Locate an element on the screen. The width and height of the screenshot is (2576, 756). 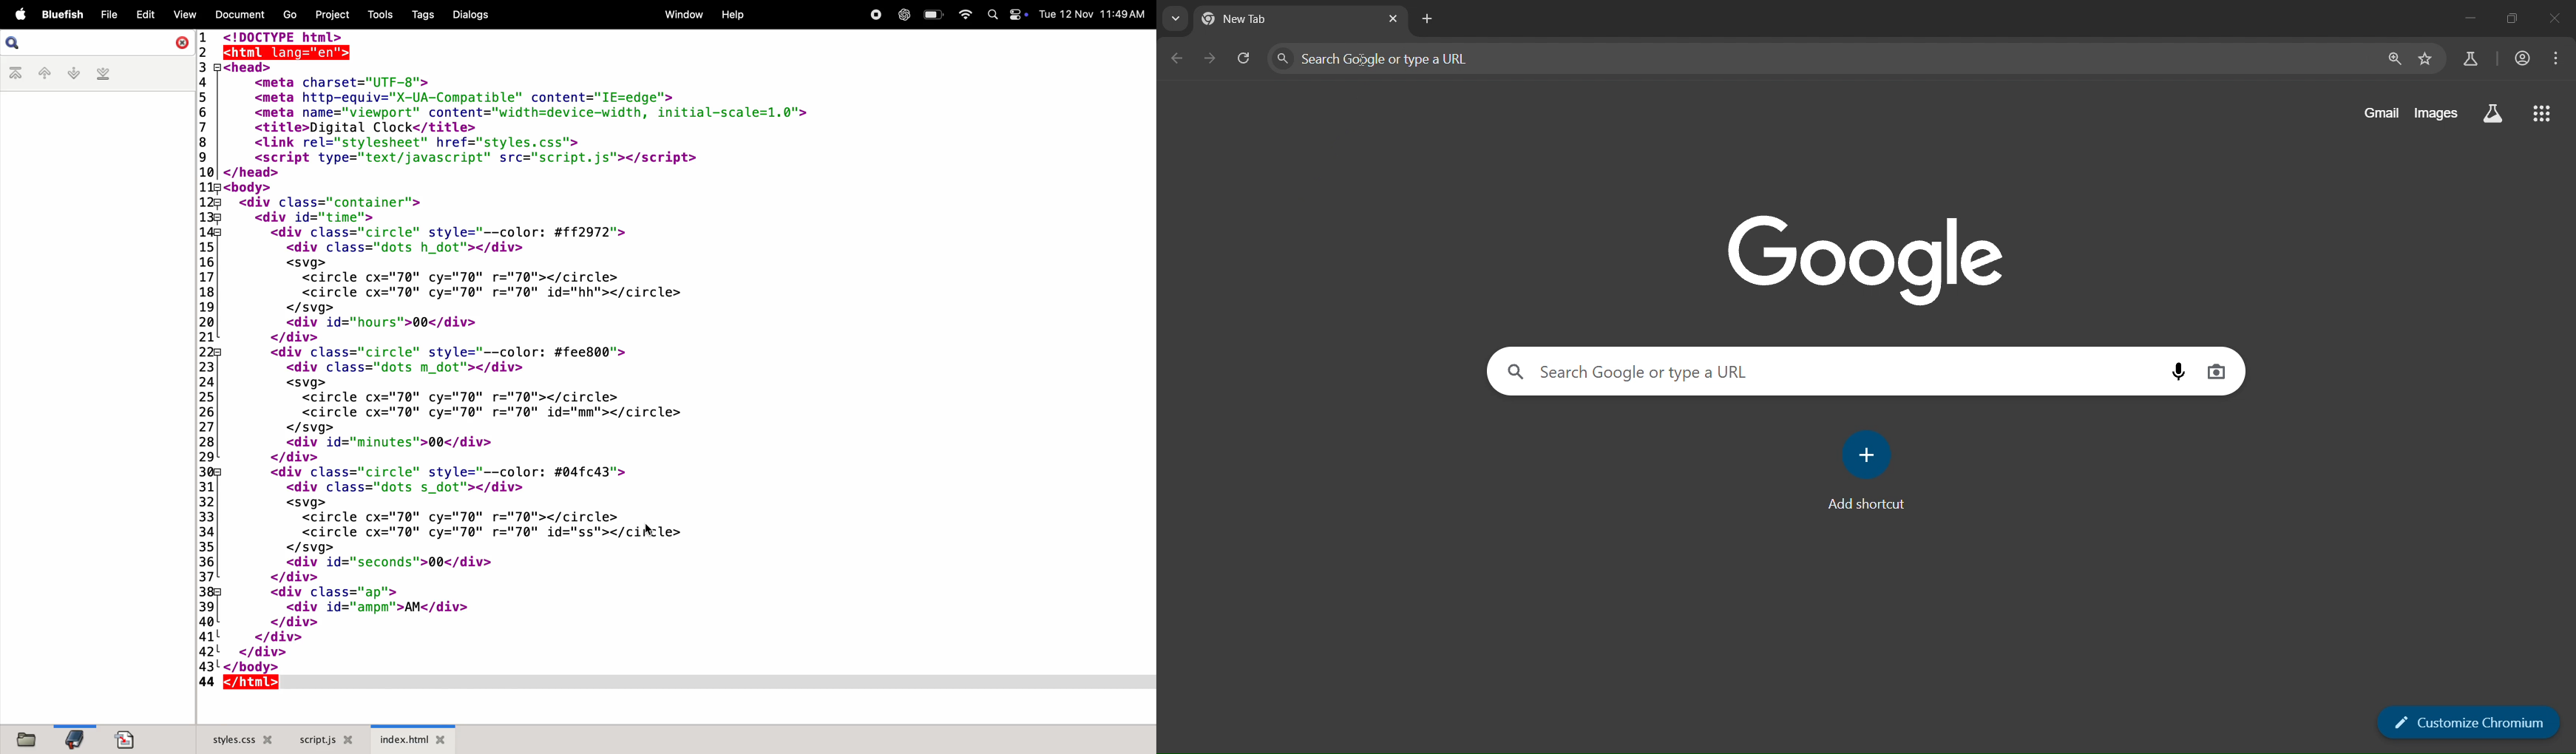
wifi is located at coordinates (964, 14).